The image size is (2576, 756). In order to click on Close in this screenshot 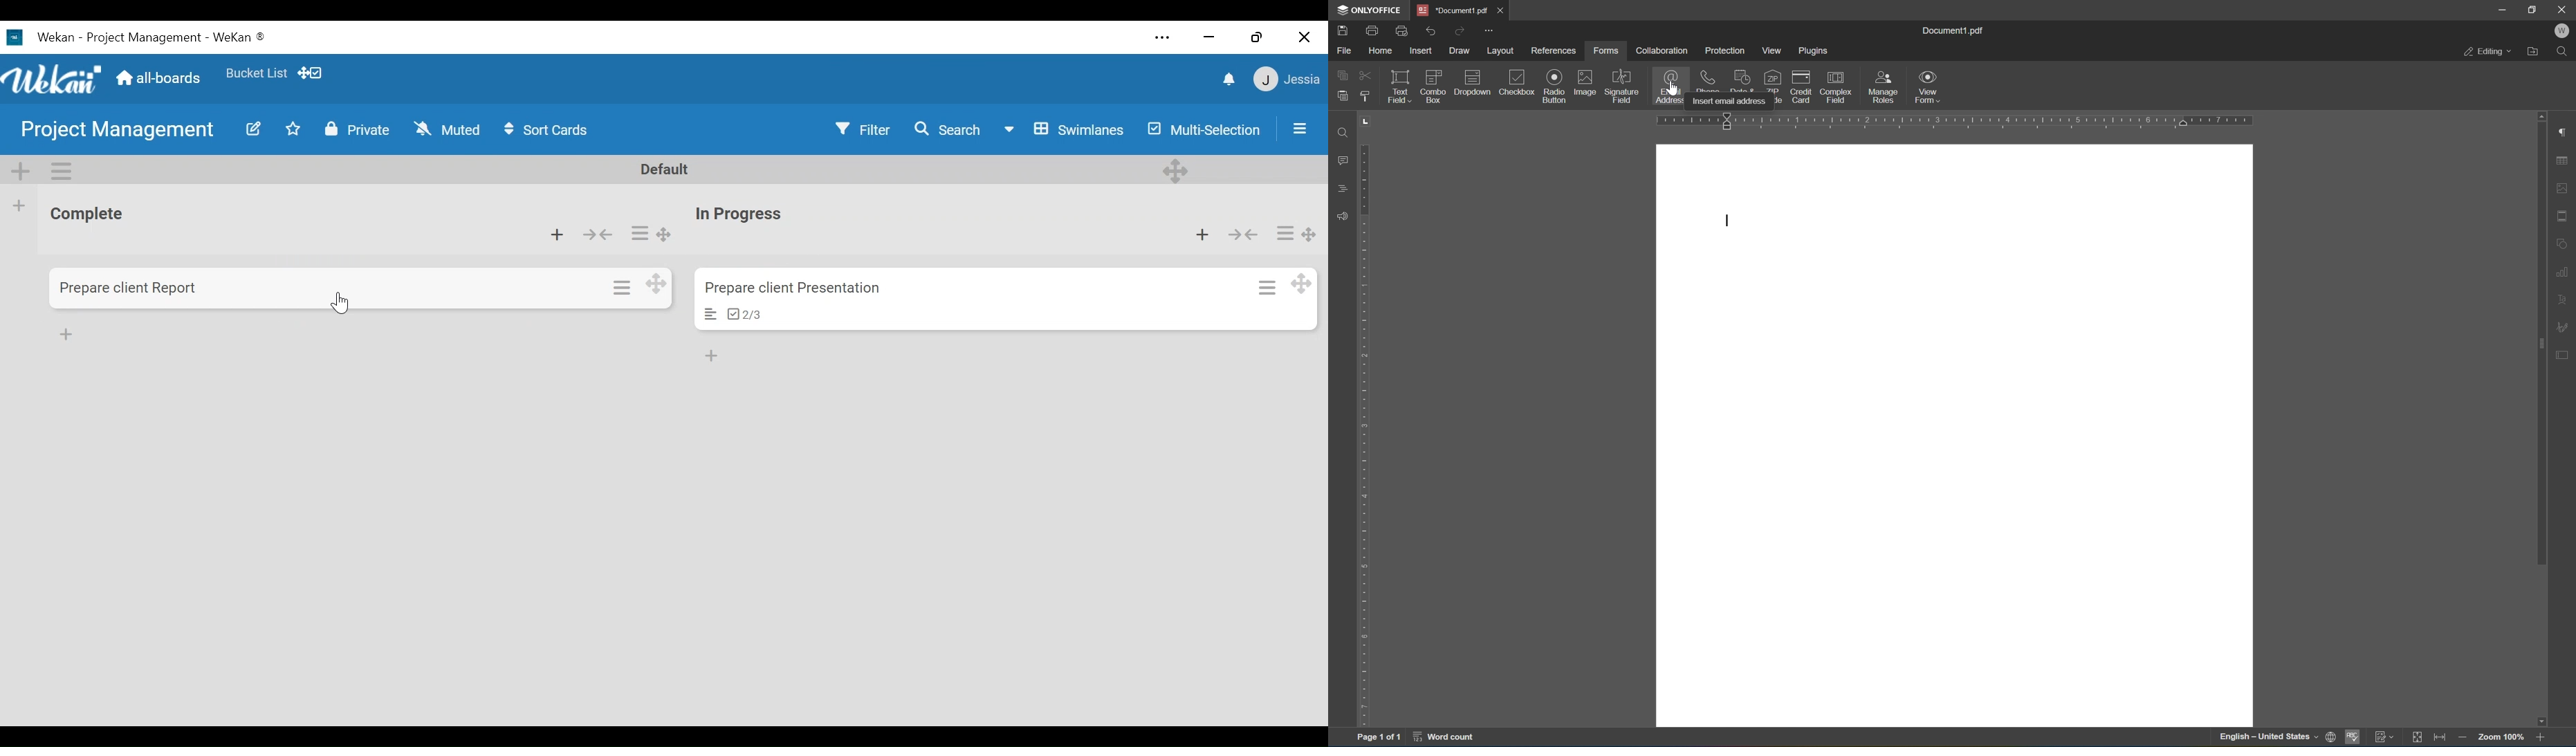, I will do `click(1307, 37)`.